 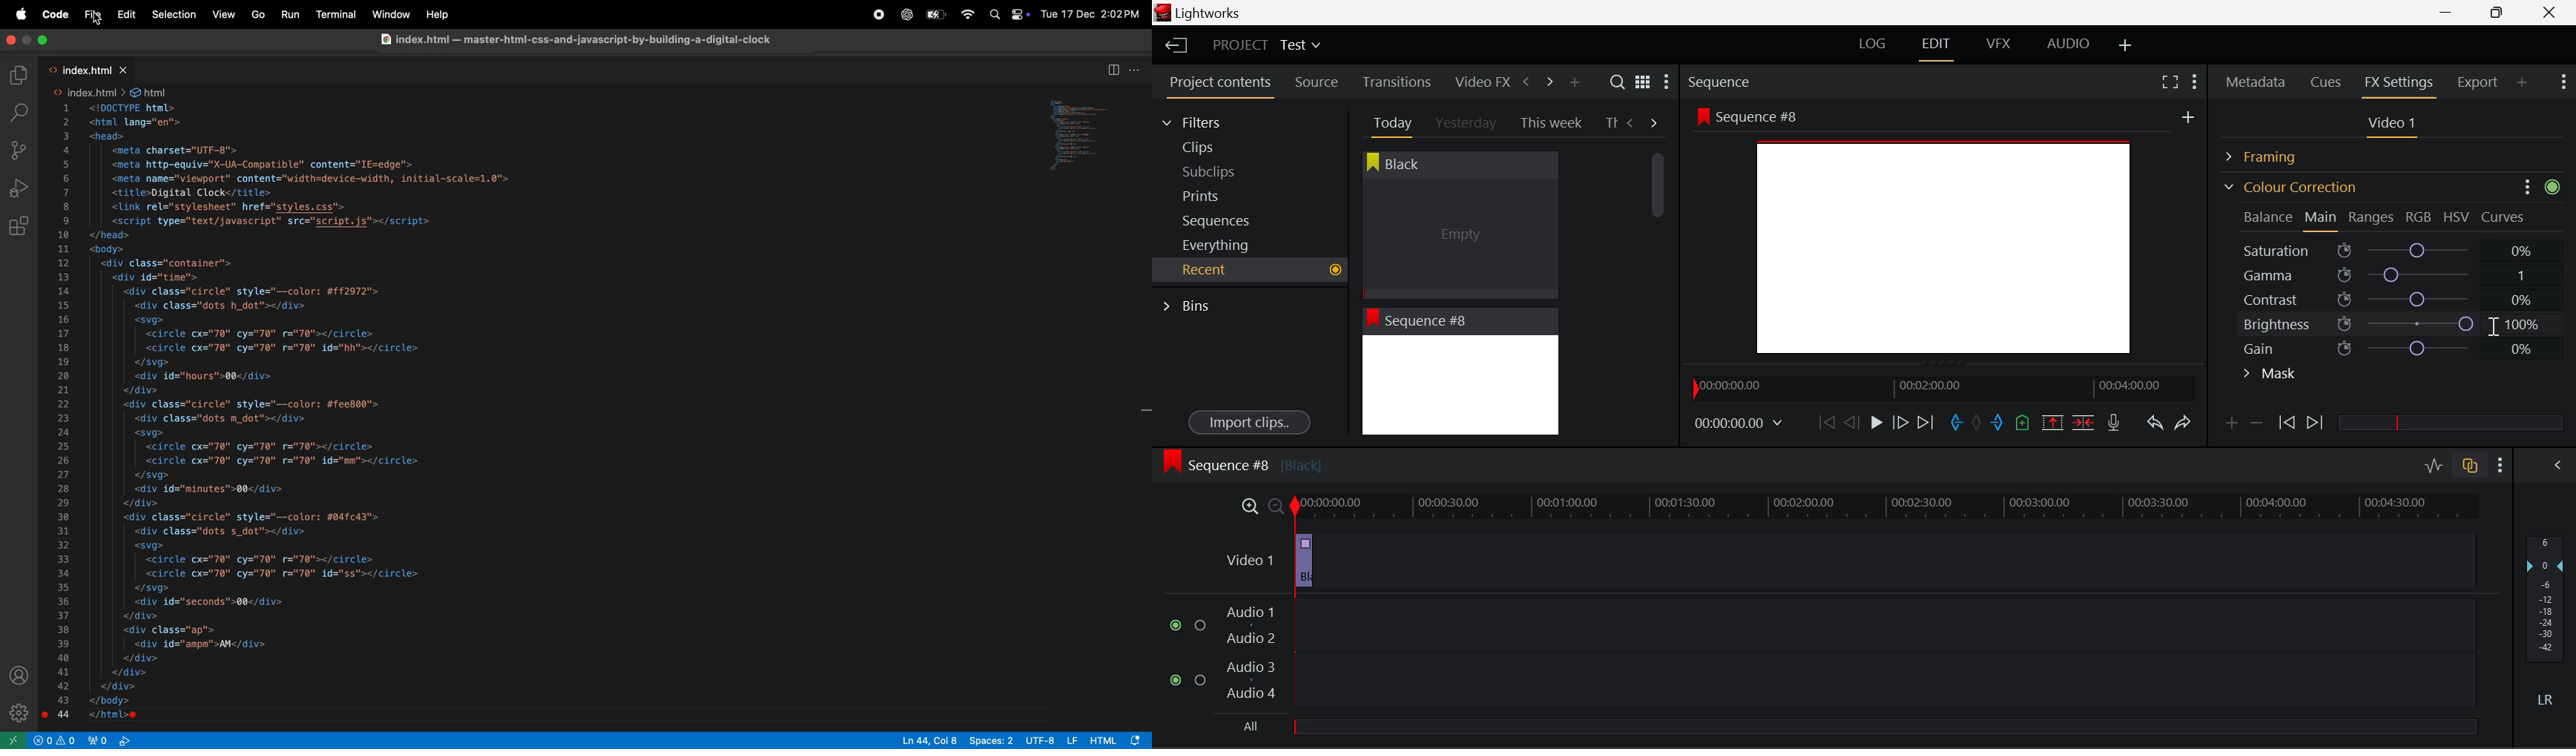 What do you see at coordinates (18, 188) in the screenshot?
I see `run and debug` at bounding box center [18, 188].